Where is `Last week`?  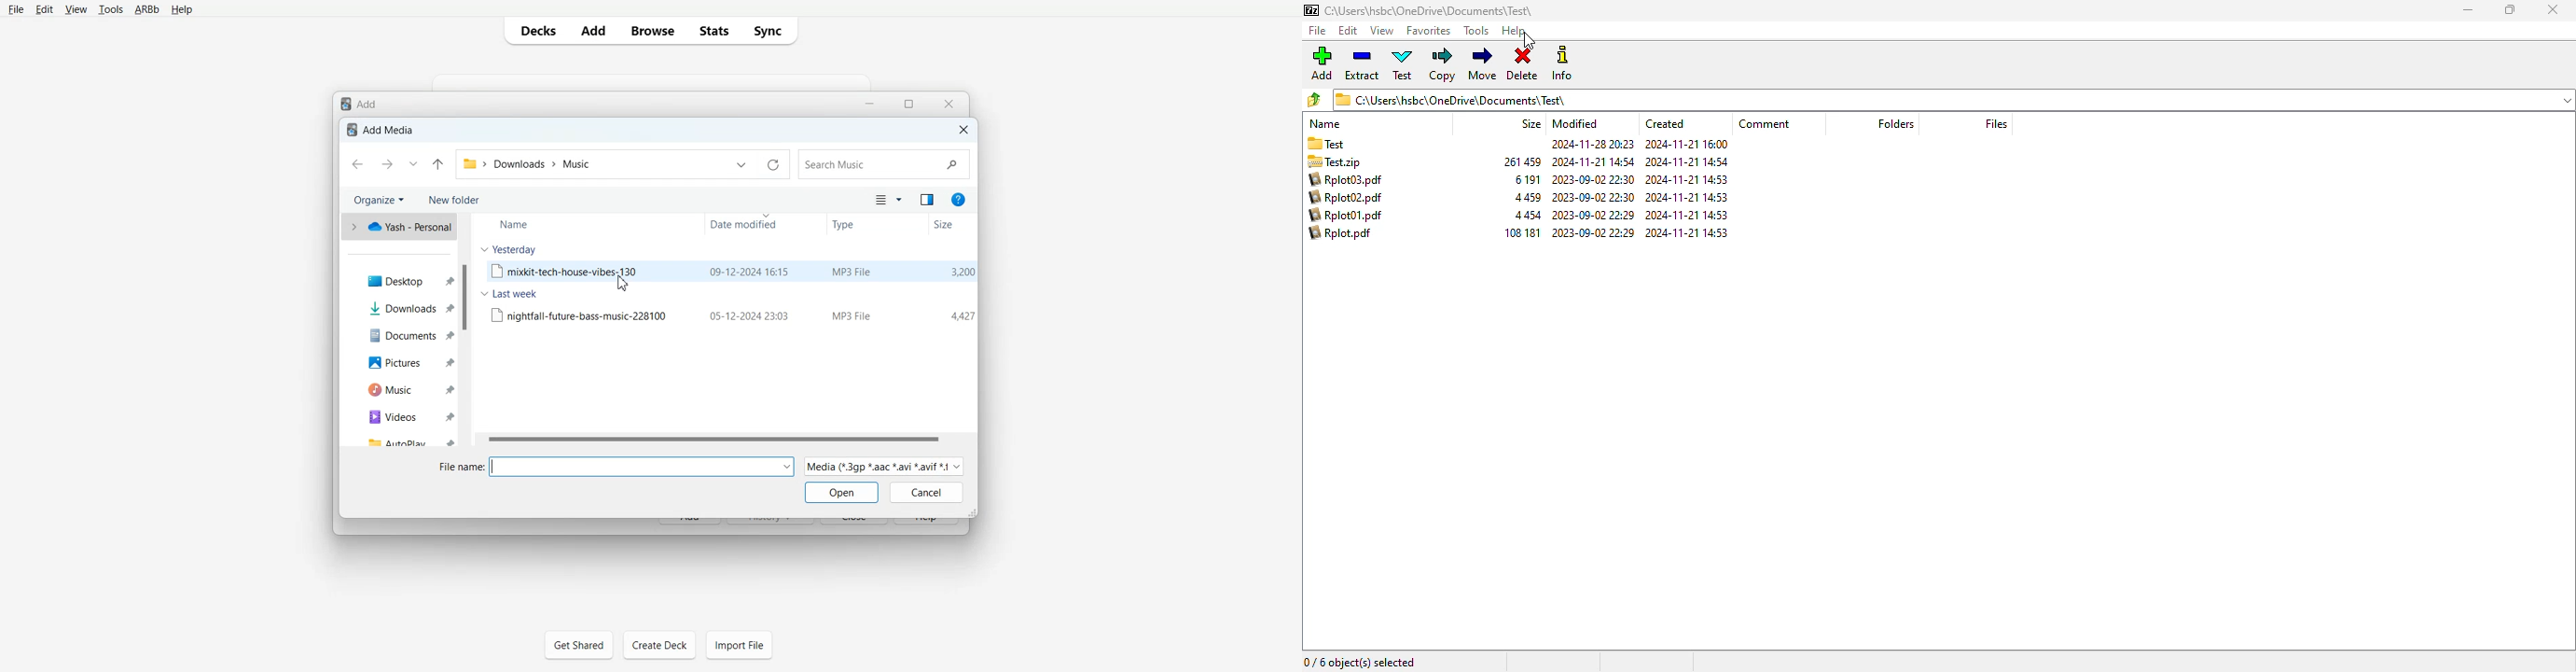
Last week is located at coordinates (511, 294).